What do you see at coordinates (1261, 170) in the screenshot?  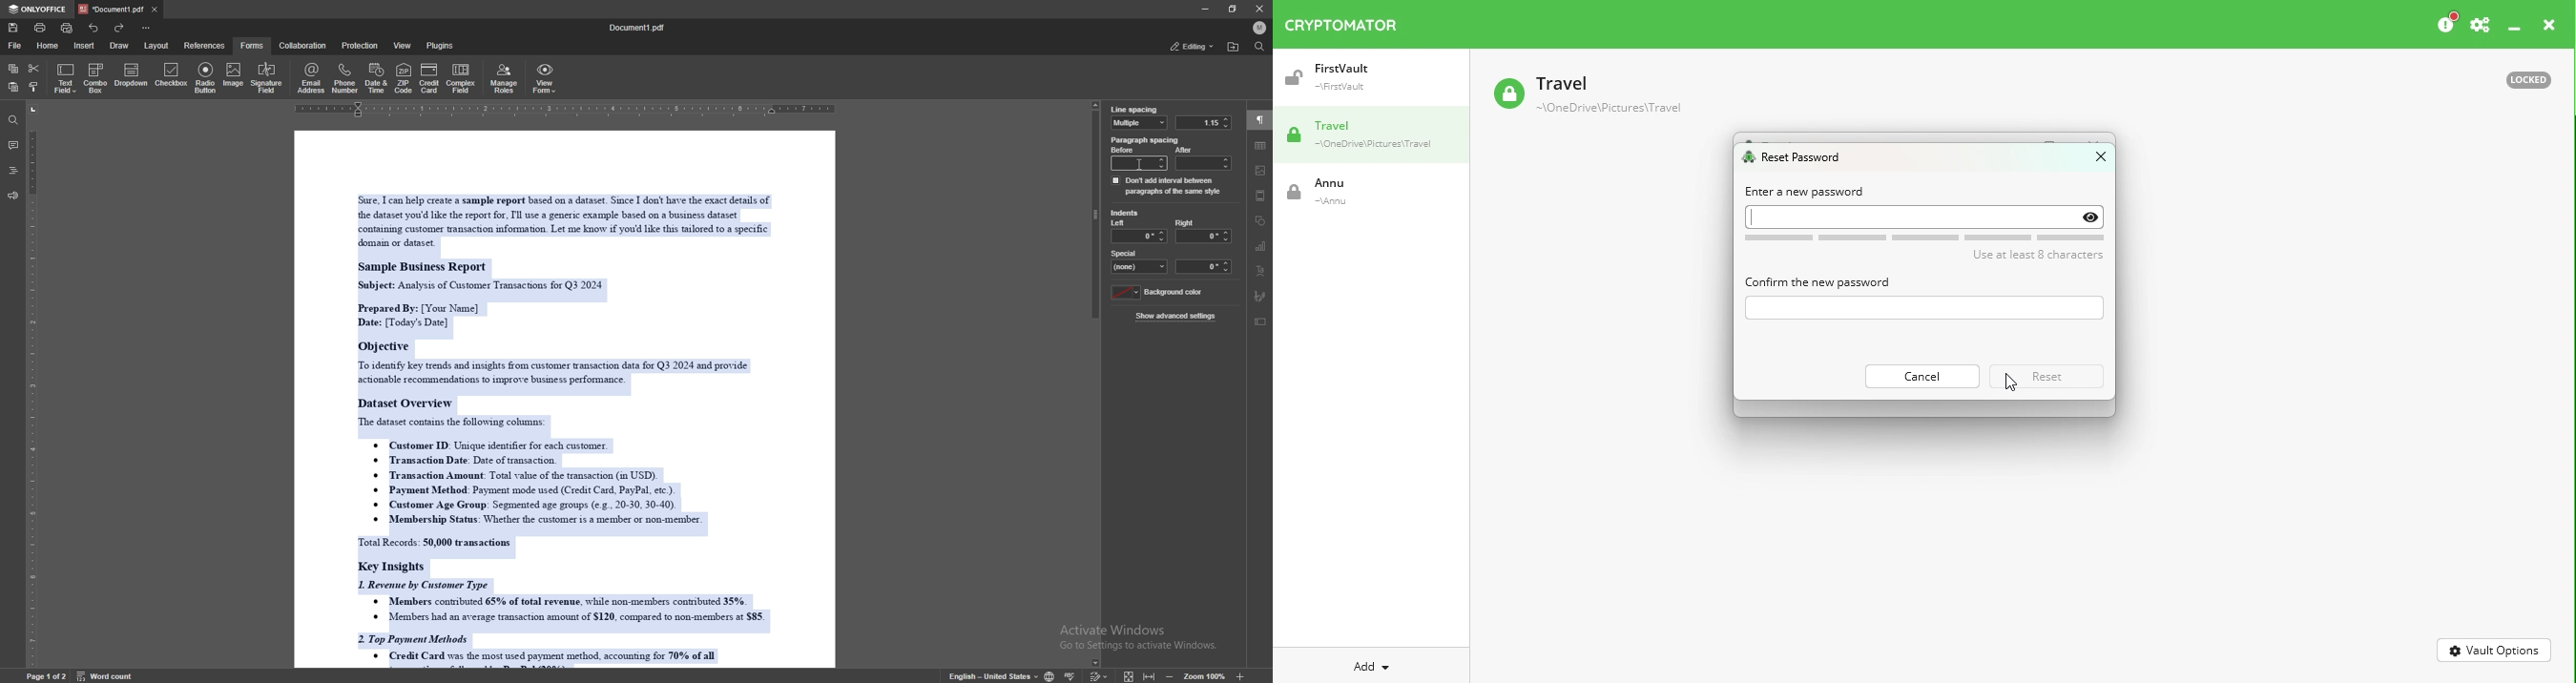 I see `images` at bounding box center [1261, 170].